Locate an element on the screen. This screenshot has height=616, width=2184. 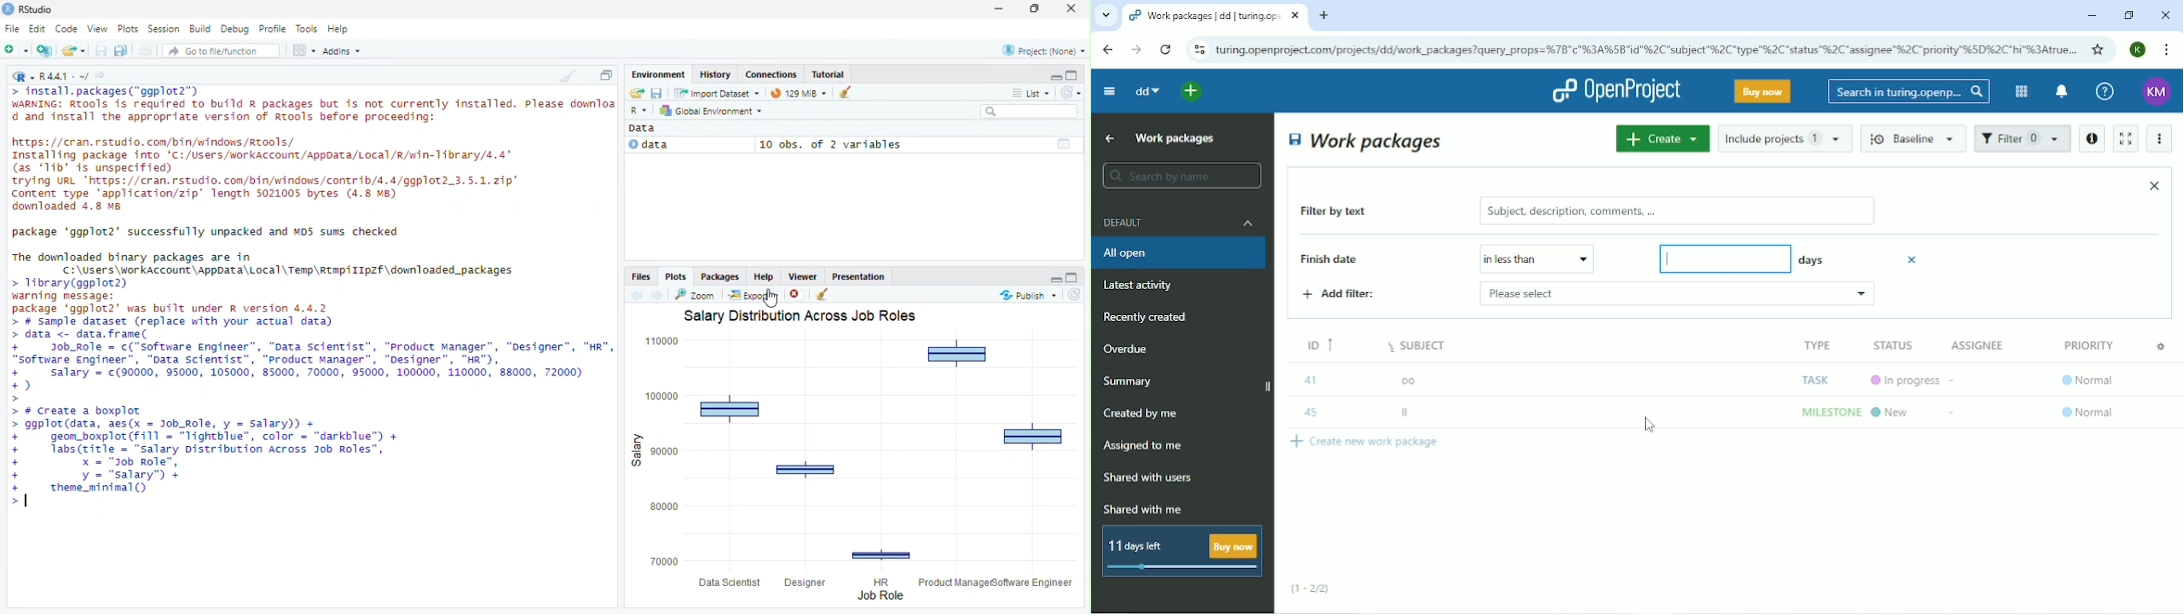
Clear objects from the workspace is located at coordinates (848, 93).